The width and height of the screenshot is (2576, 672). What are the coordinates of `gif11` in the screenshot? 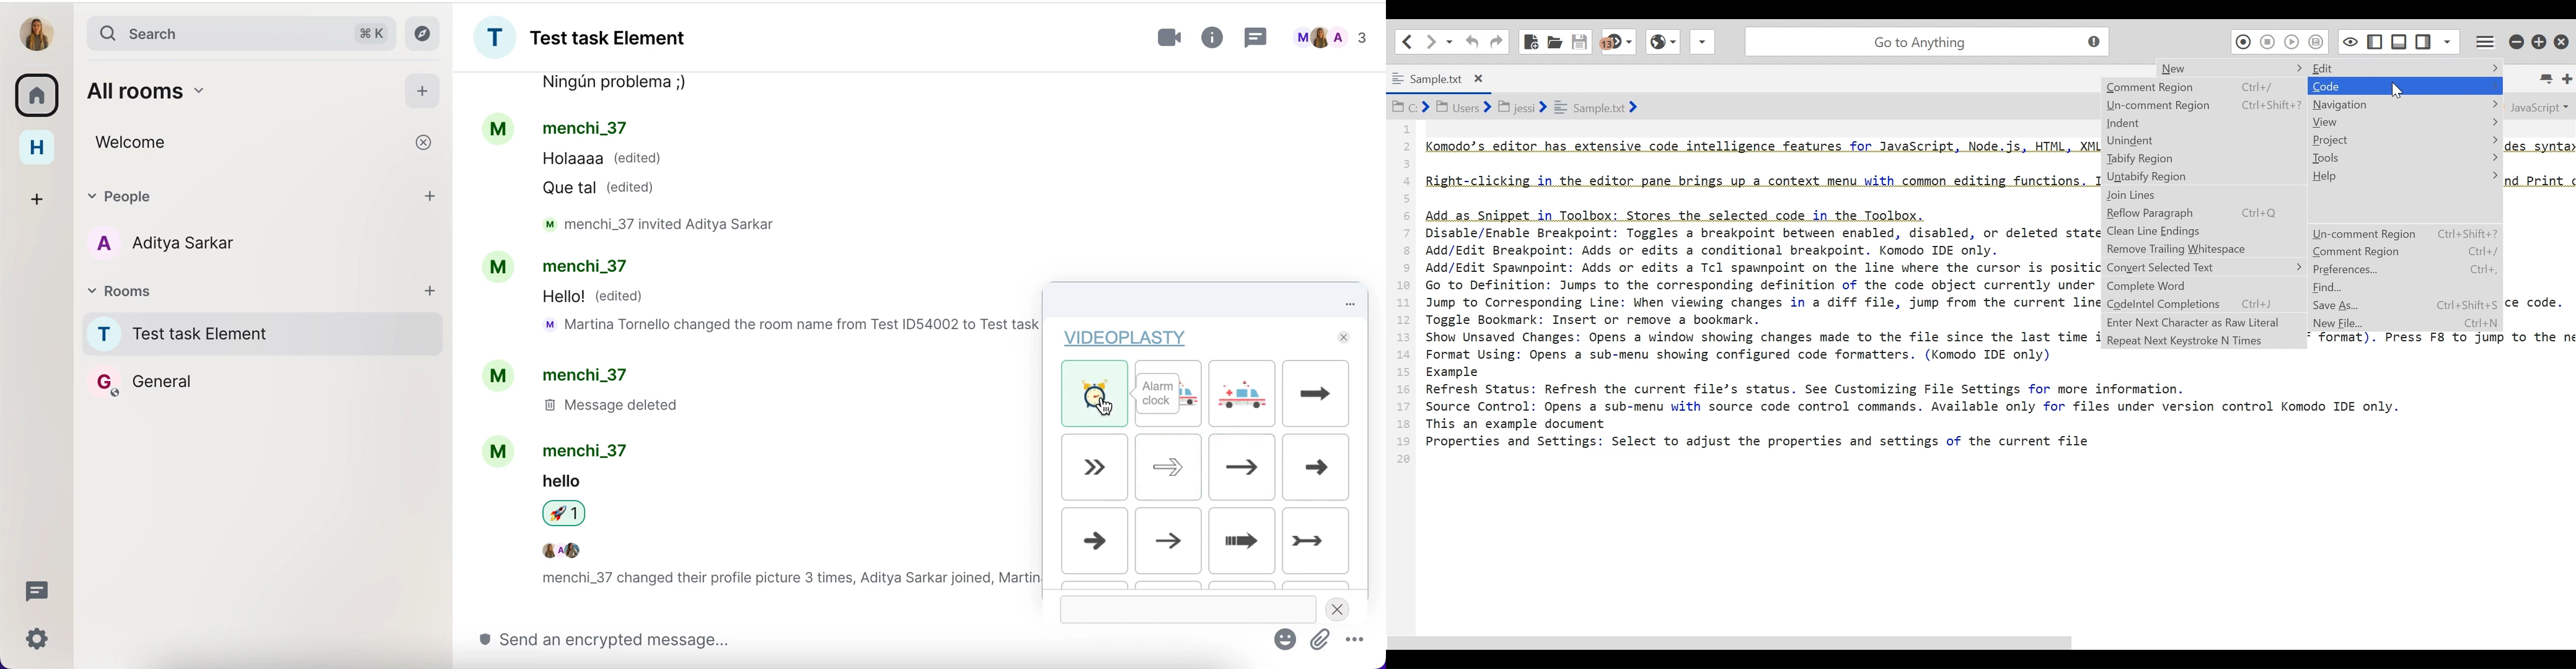 It's located at (1243, 541).